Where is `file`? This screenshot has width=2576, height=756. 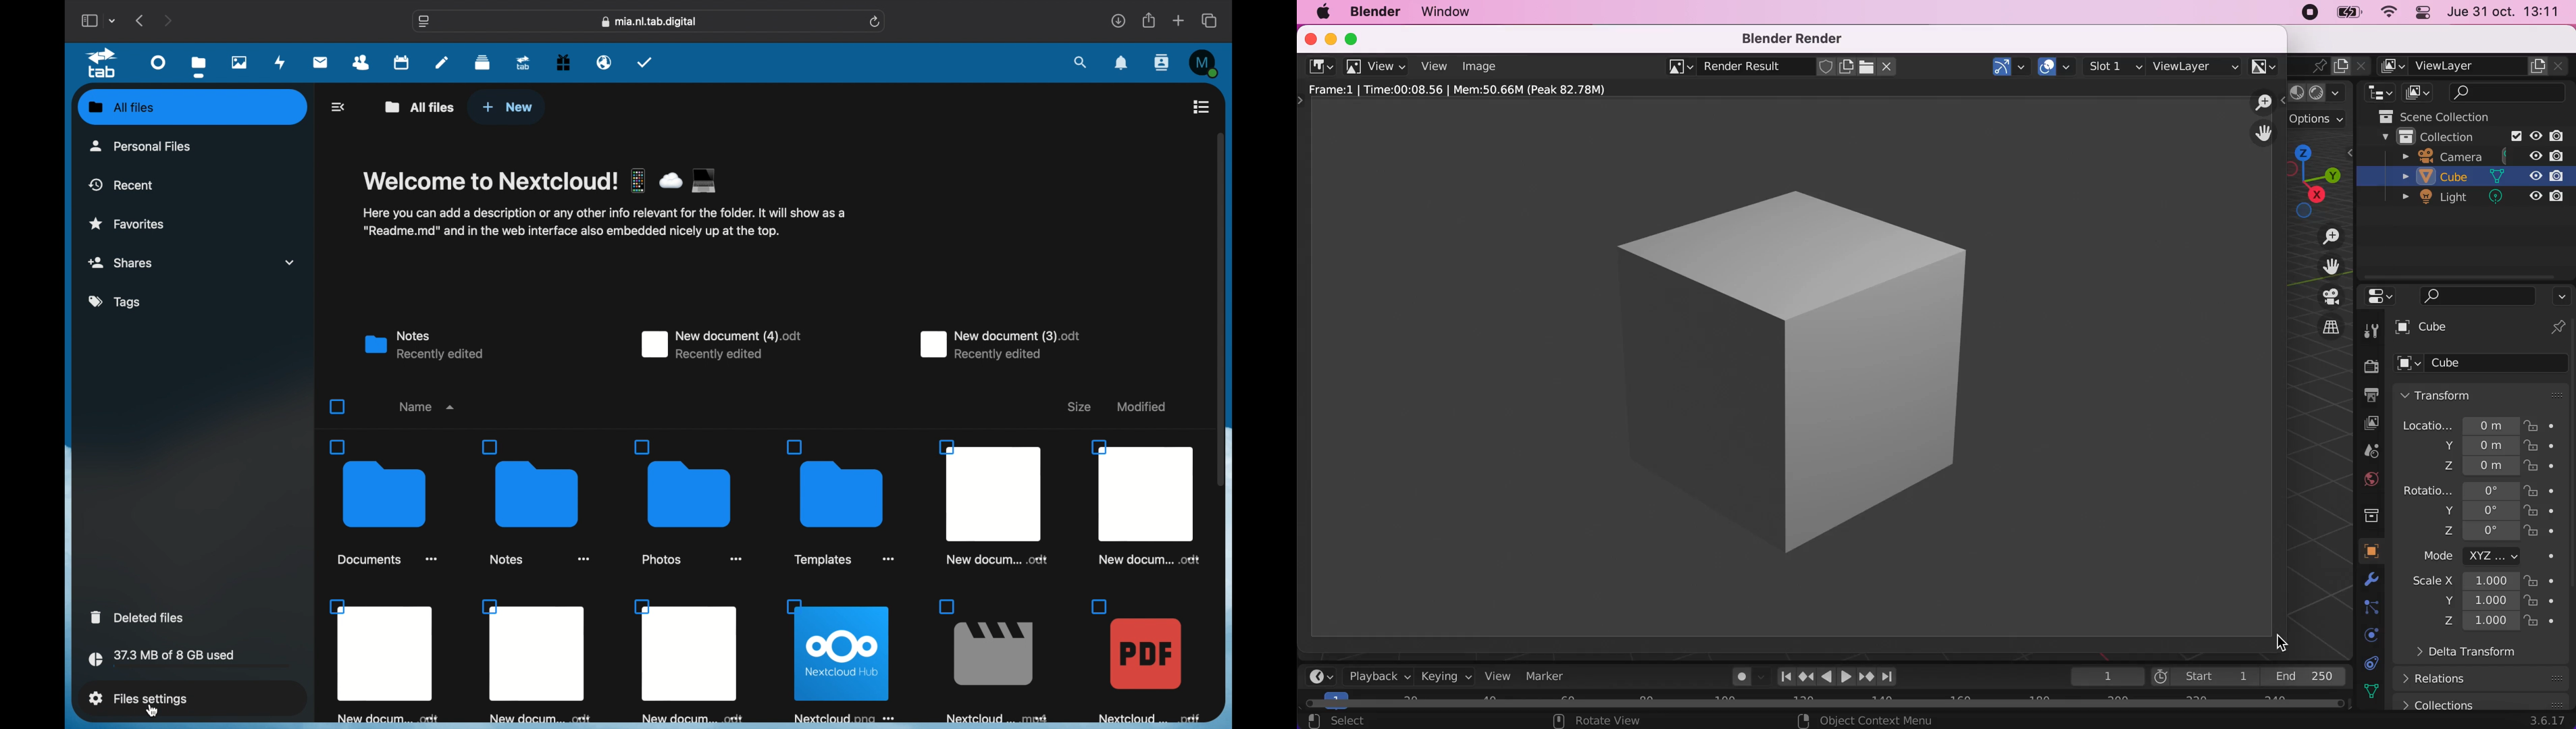 file is located at coordinates (384, 502).